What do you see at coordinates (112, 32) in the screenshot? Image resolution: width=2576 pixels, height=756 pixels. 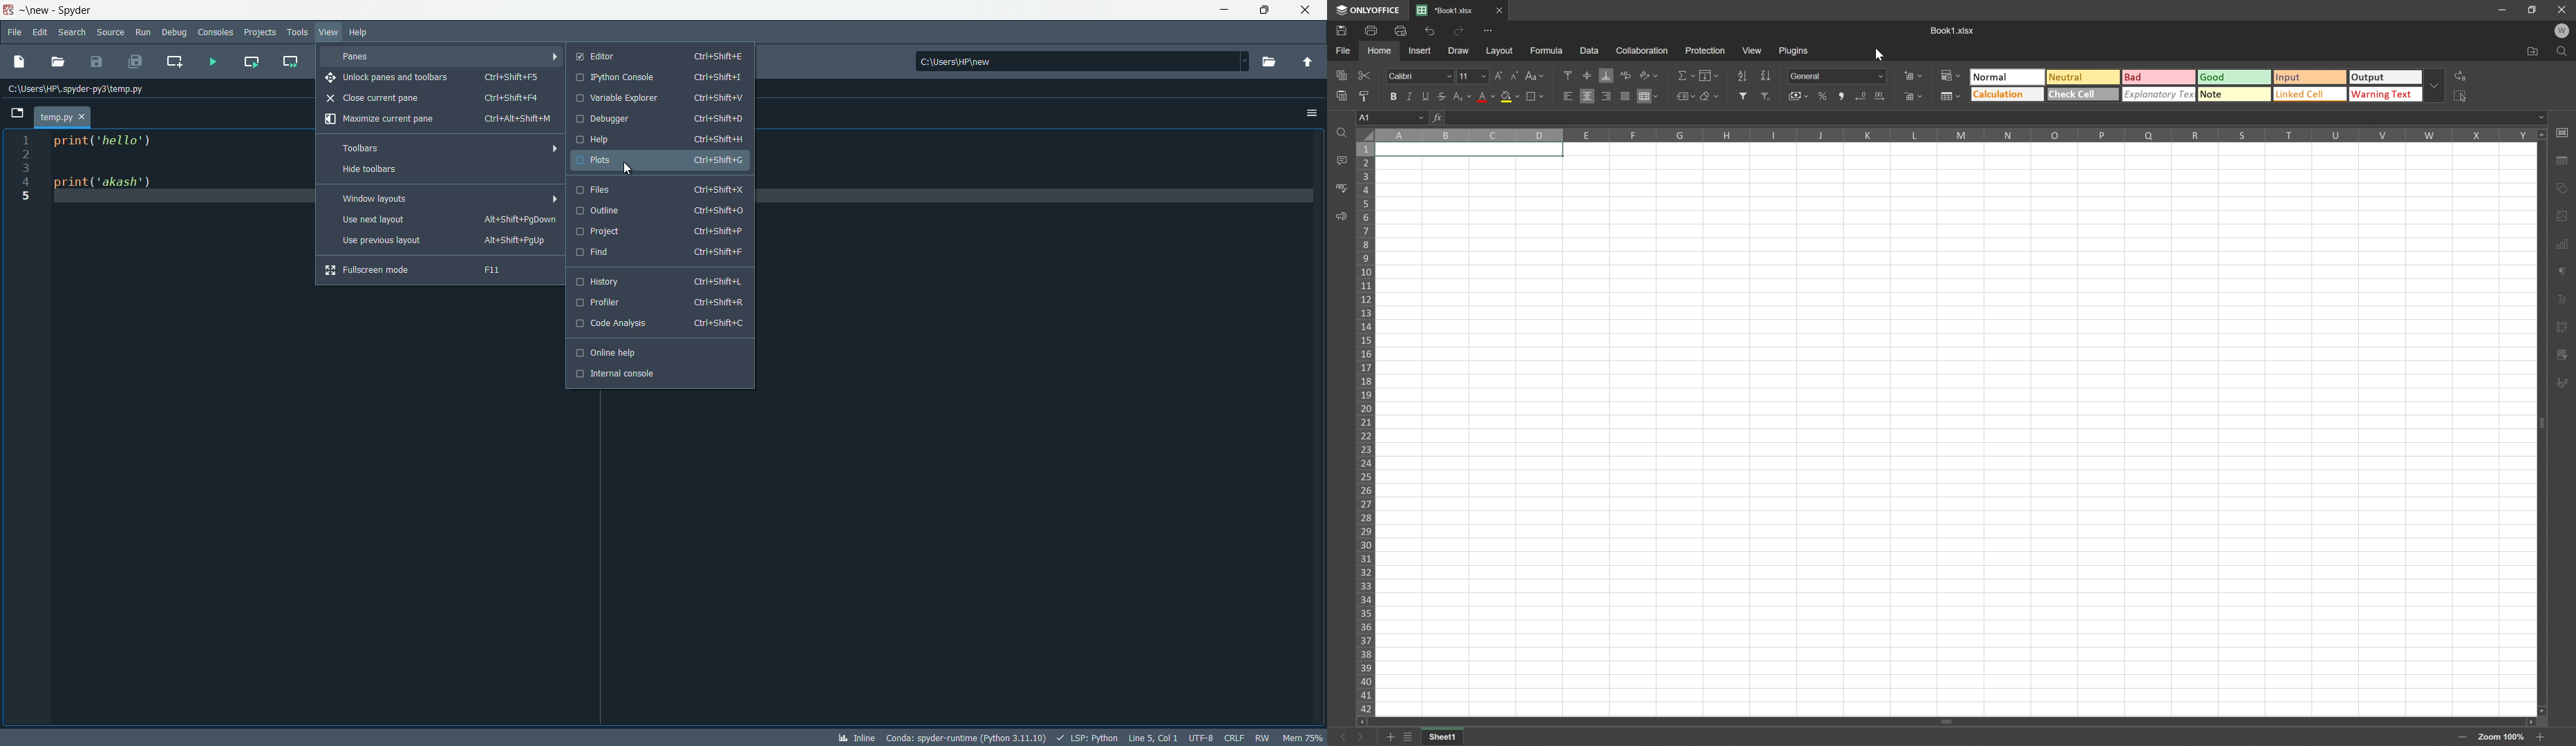 I see `source menu` at bounding box center [112, 32].